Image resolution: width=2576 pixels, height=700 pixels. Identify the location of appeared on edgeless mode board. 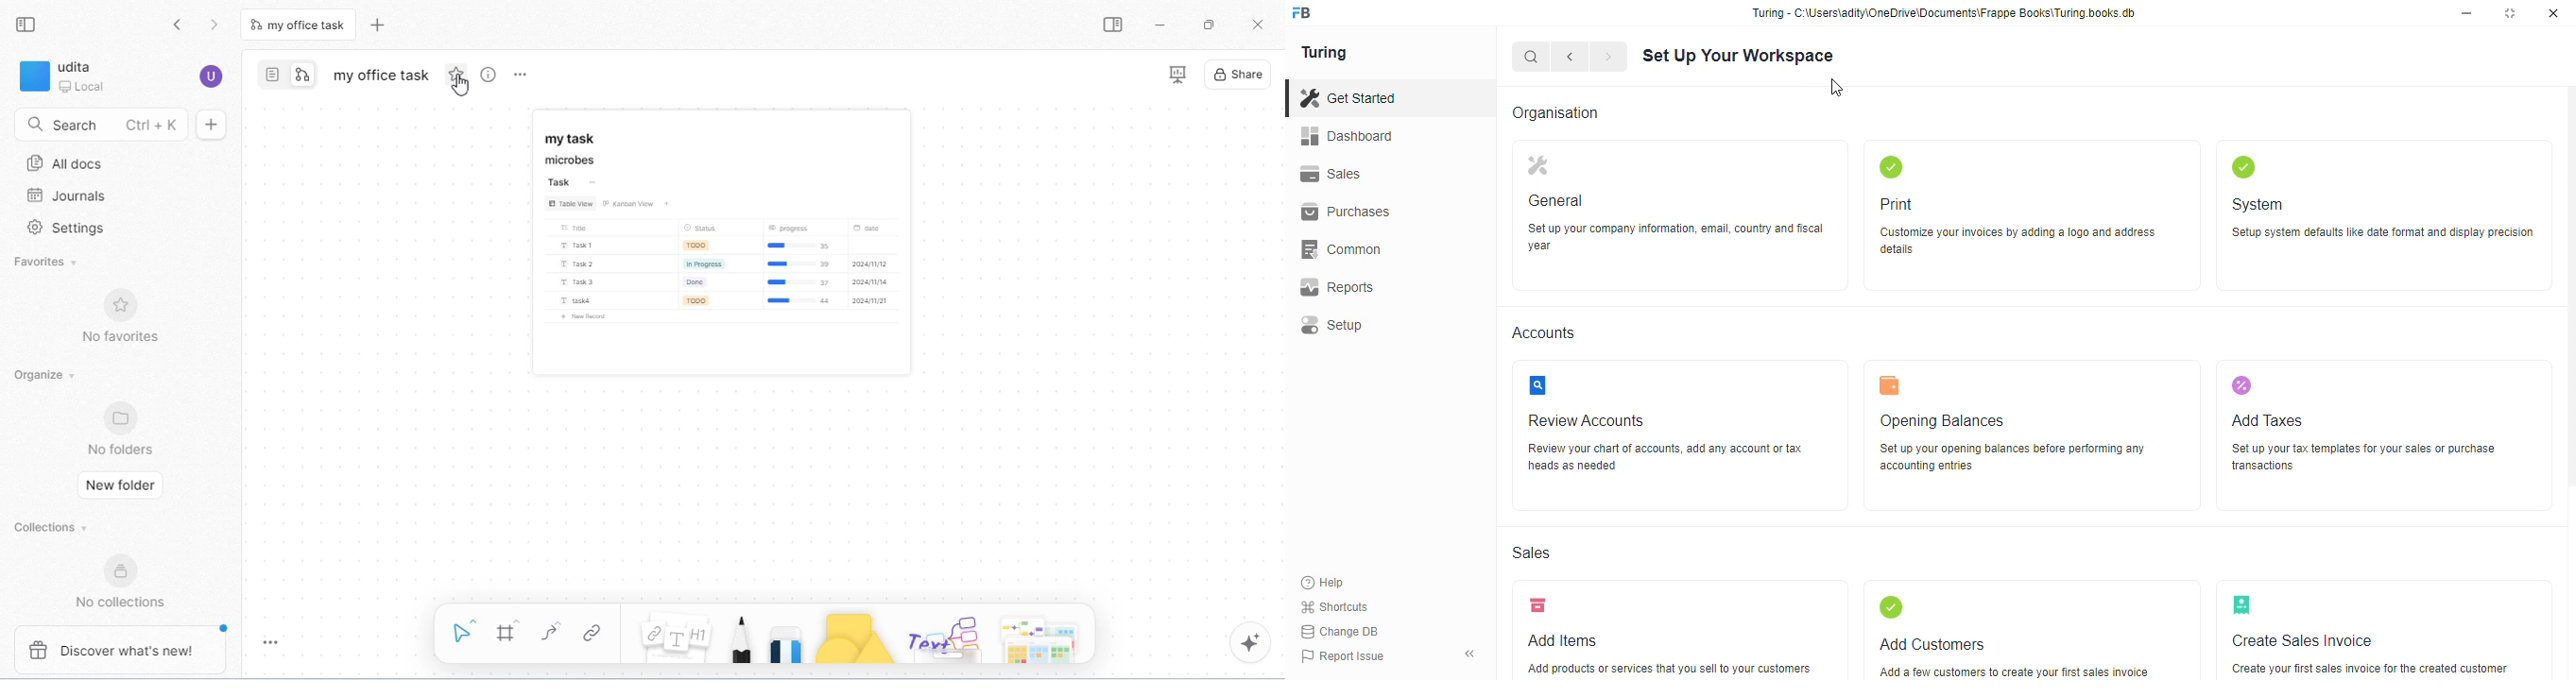
(722, 243).